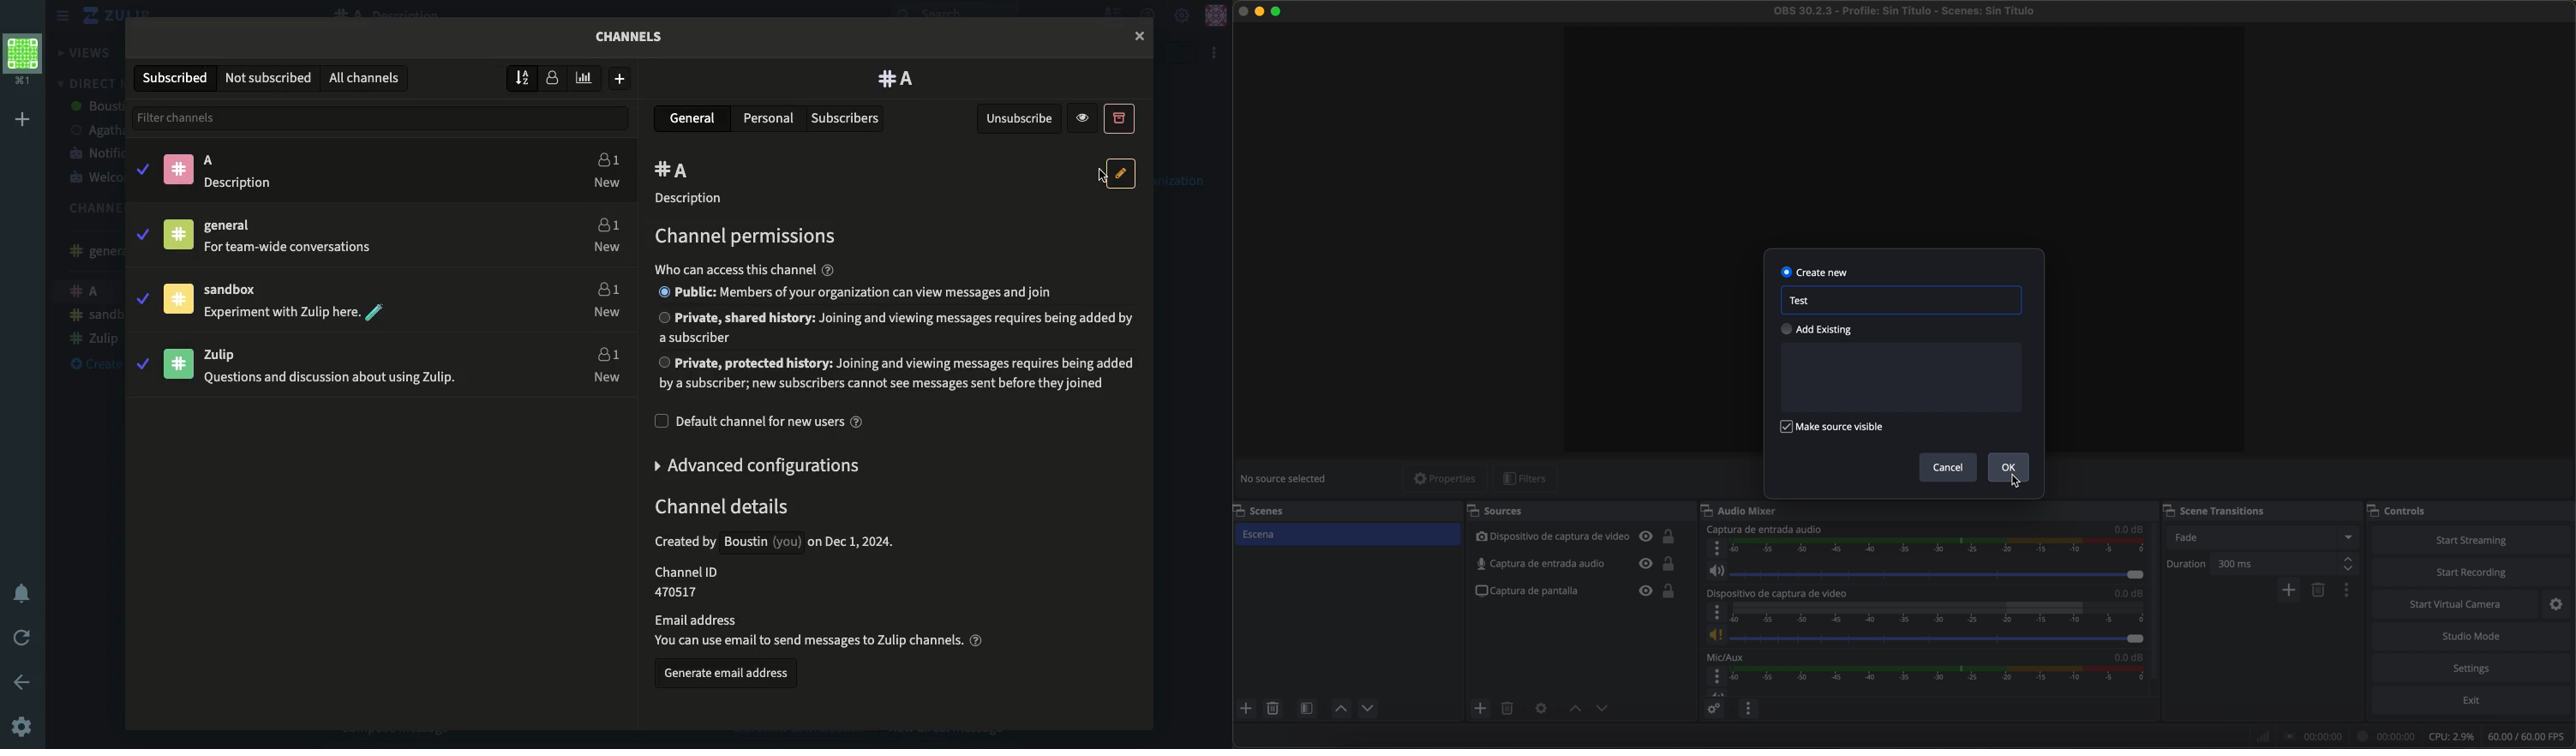 This screenshot has width=2576, height=756. Describe the element at coordinates (1272, 709) in the screenshot. I see `remove selected scene` at that location.